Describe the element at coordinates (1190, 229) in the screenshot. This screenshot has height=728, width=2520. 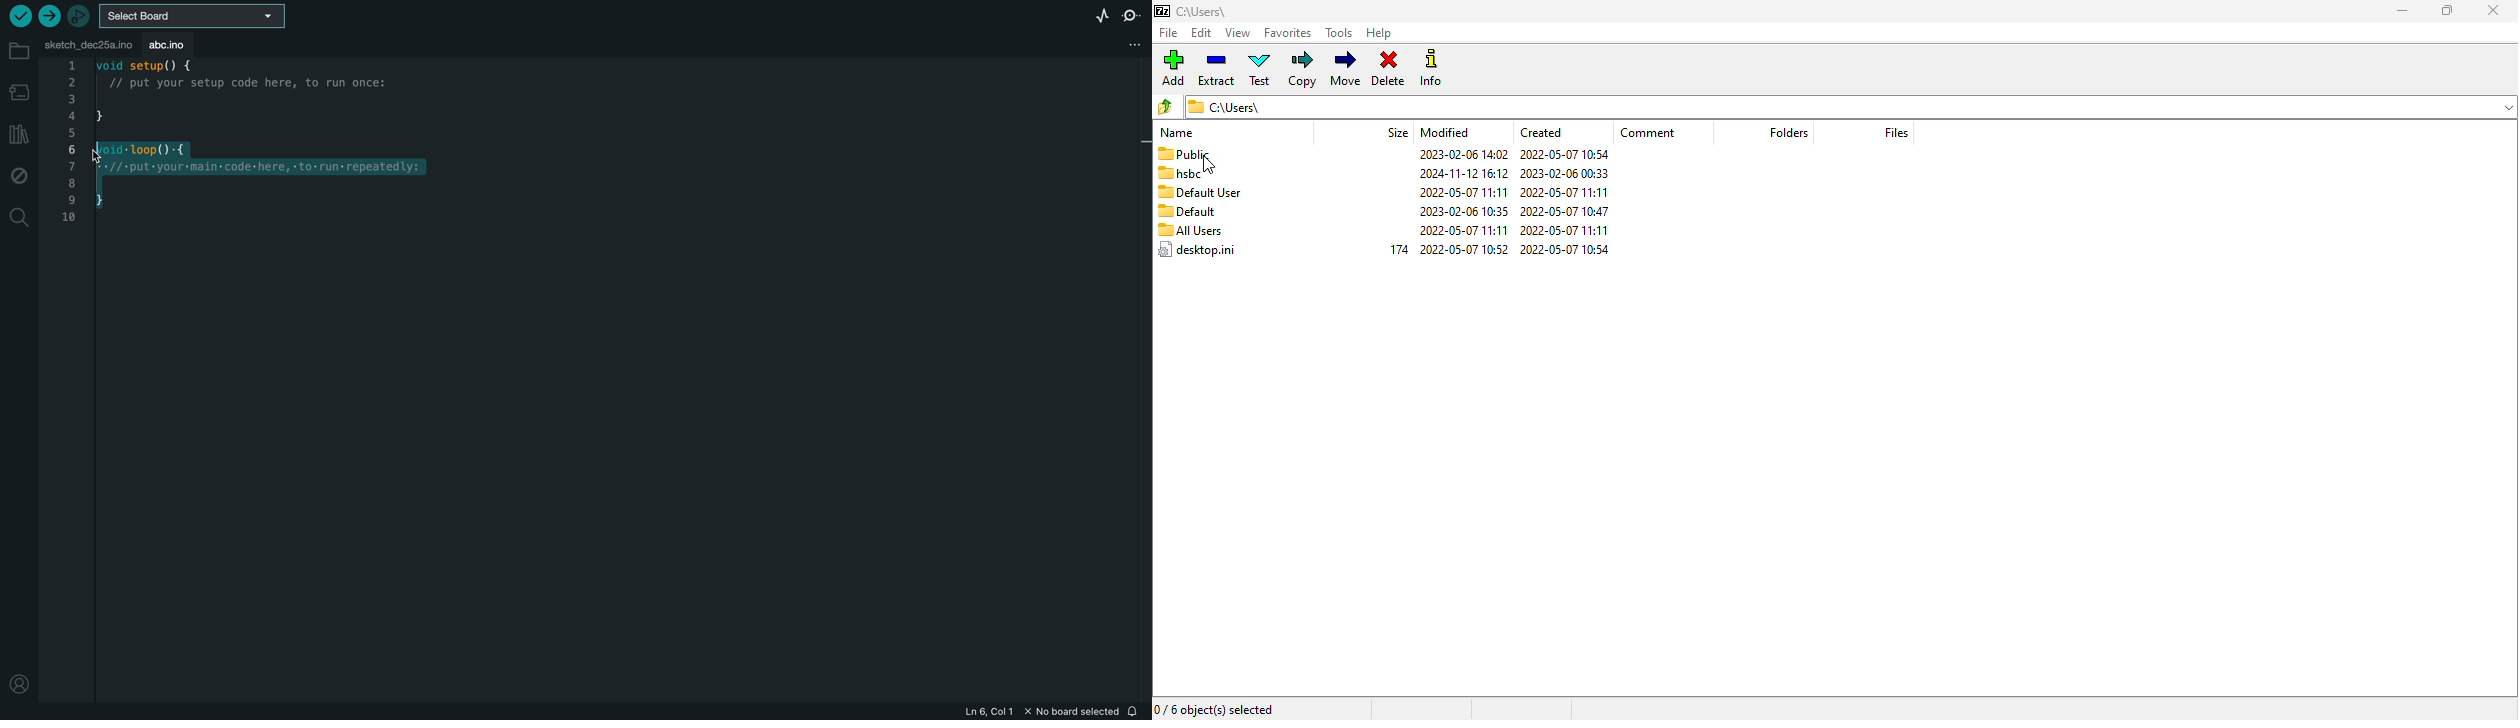
I see `all users` at that location.